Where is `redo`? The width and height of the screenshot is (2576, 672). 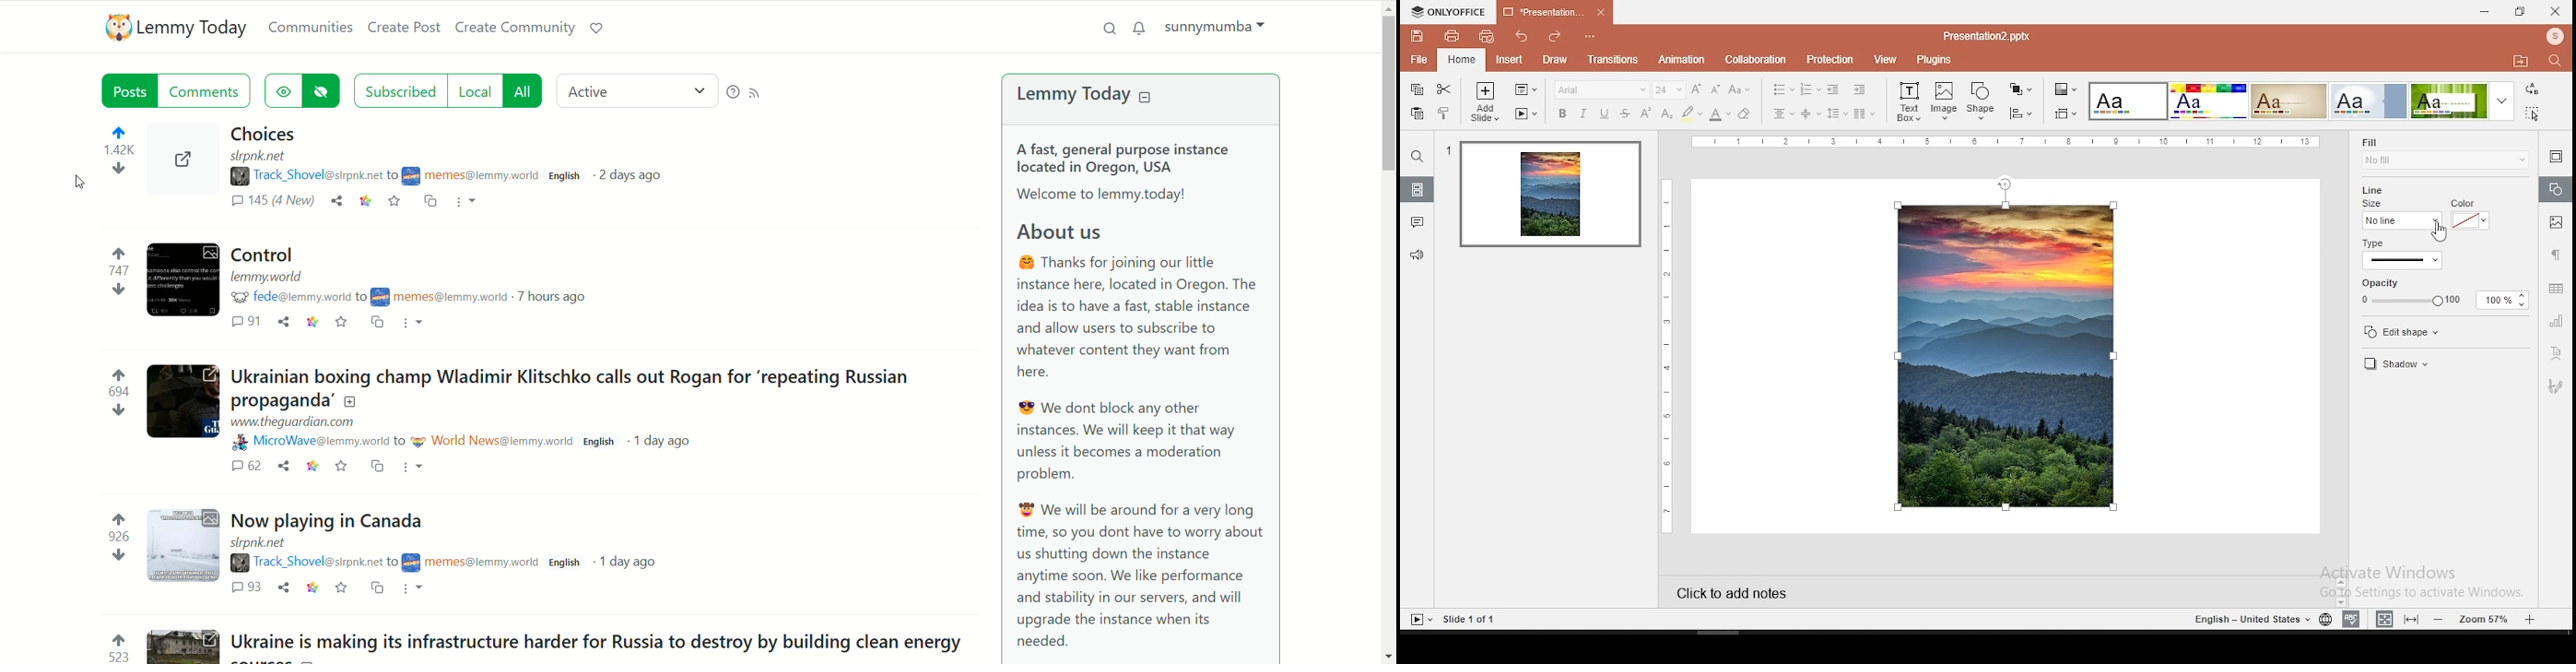 redo is located at coordinates (1555, 38).